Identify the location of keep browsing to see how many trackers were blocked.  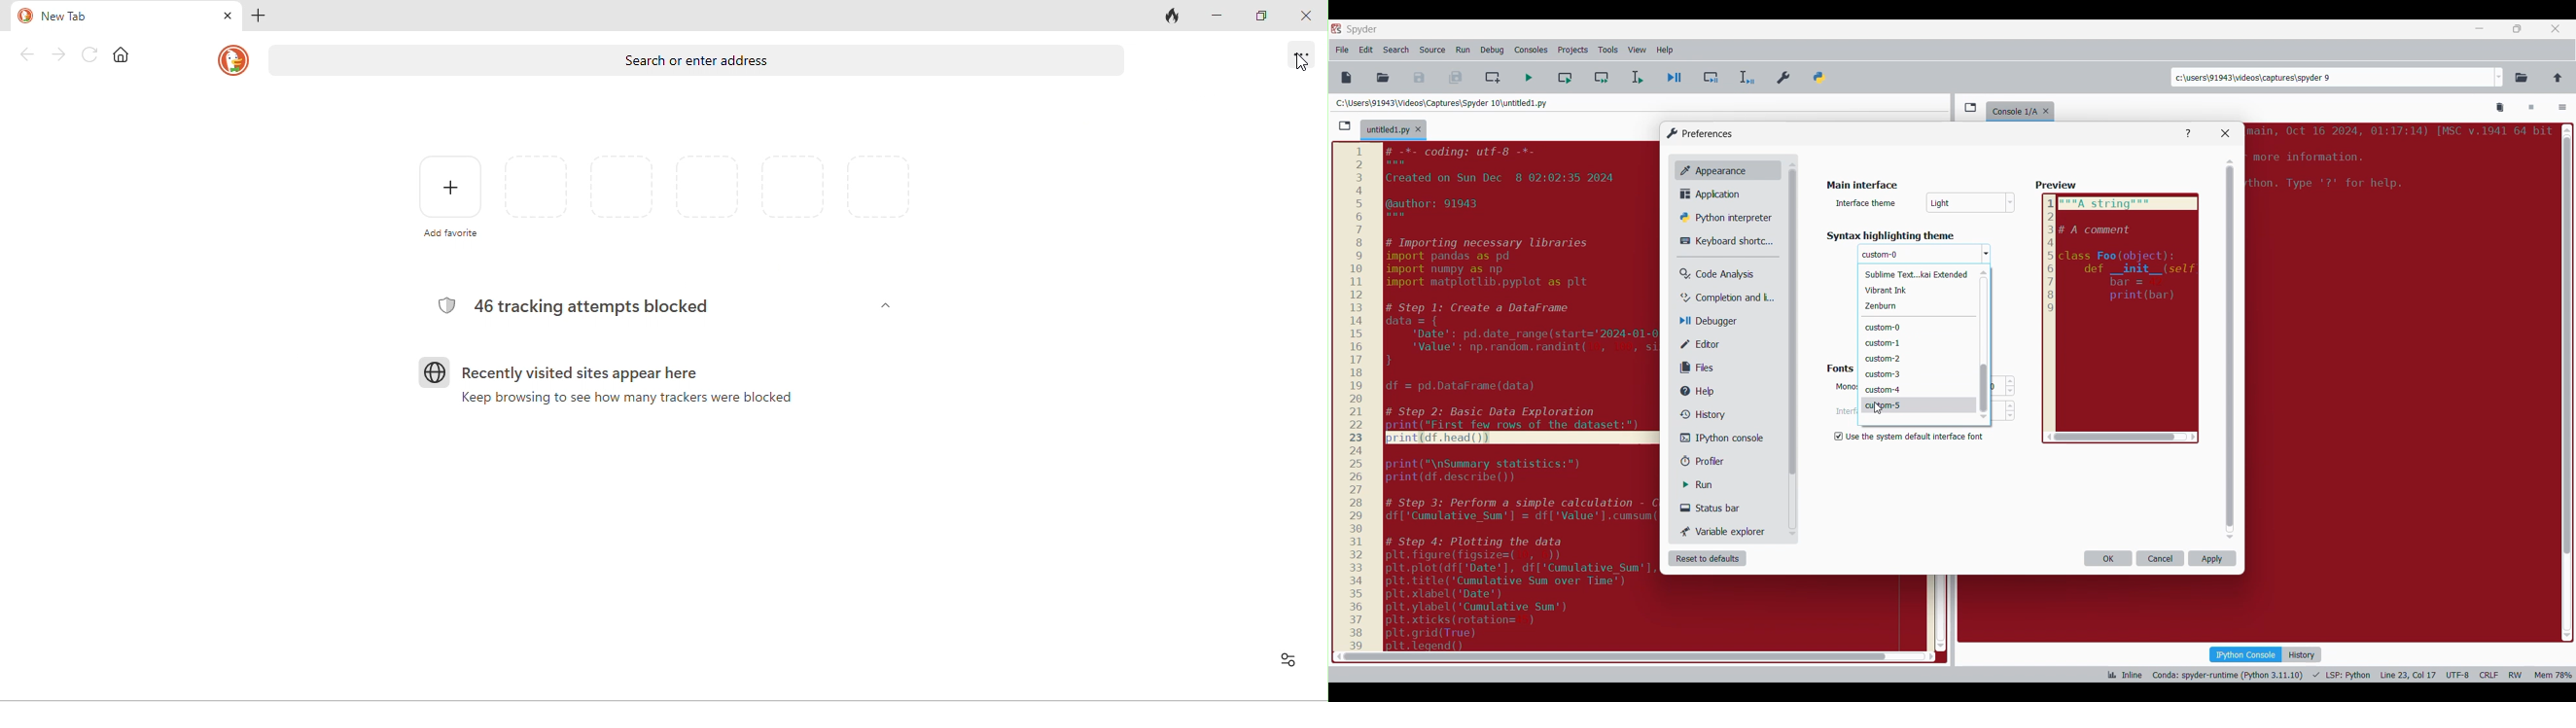
(623, 406).